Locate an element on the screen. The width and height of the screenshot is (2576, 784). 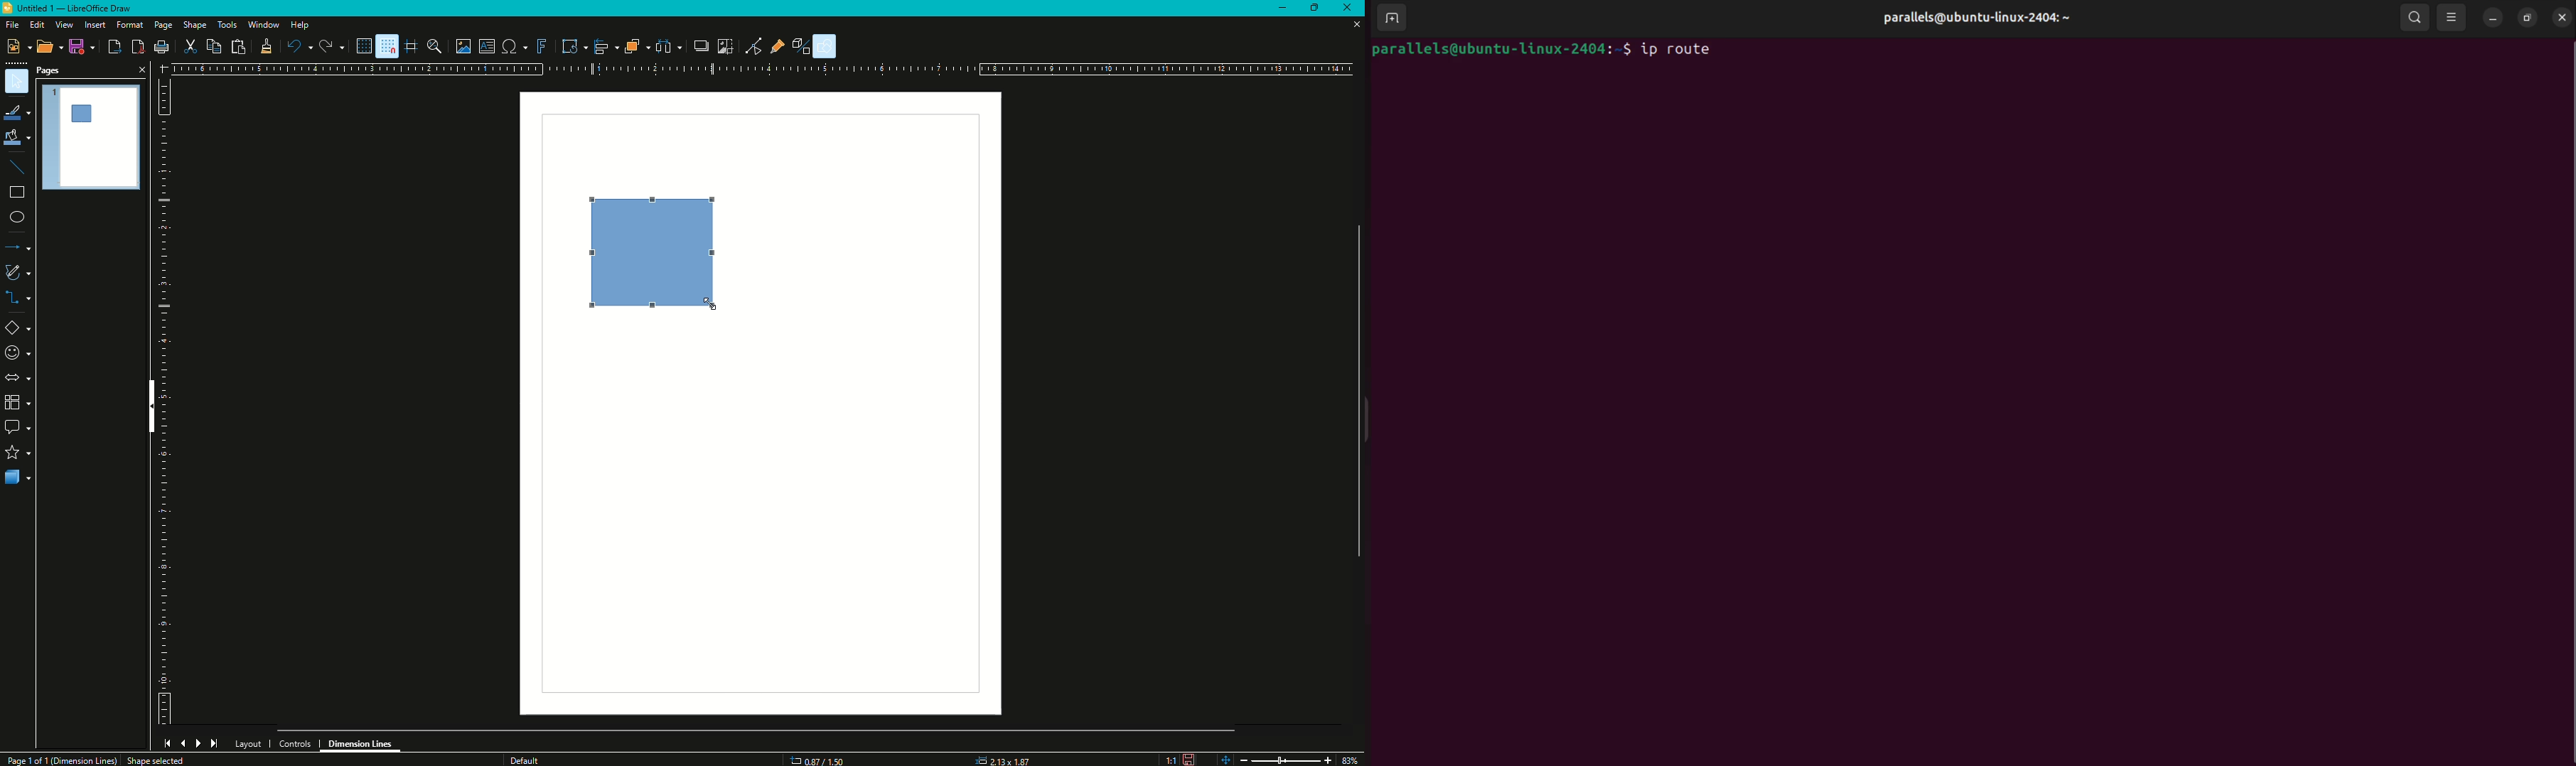
Insert Special Characters is located at coordinates (513, 44).